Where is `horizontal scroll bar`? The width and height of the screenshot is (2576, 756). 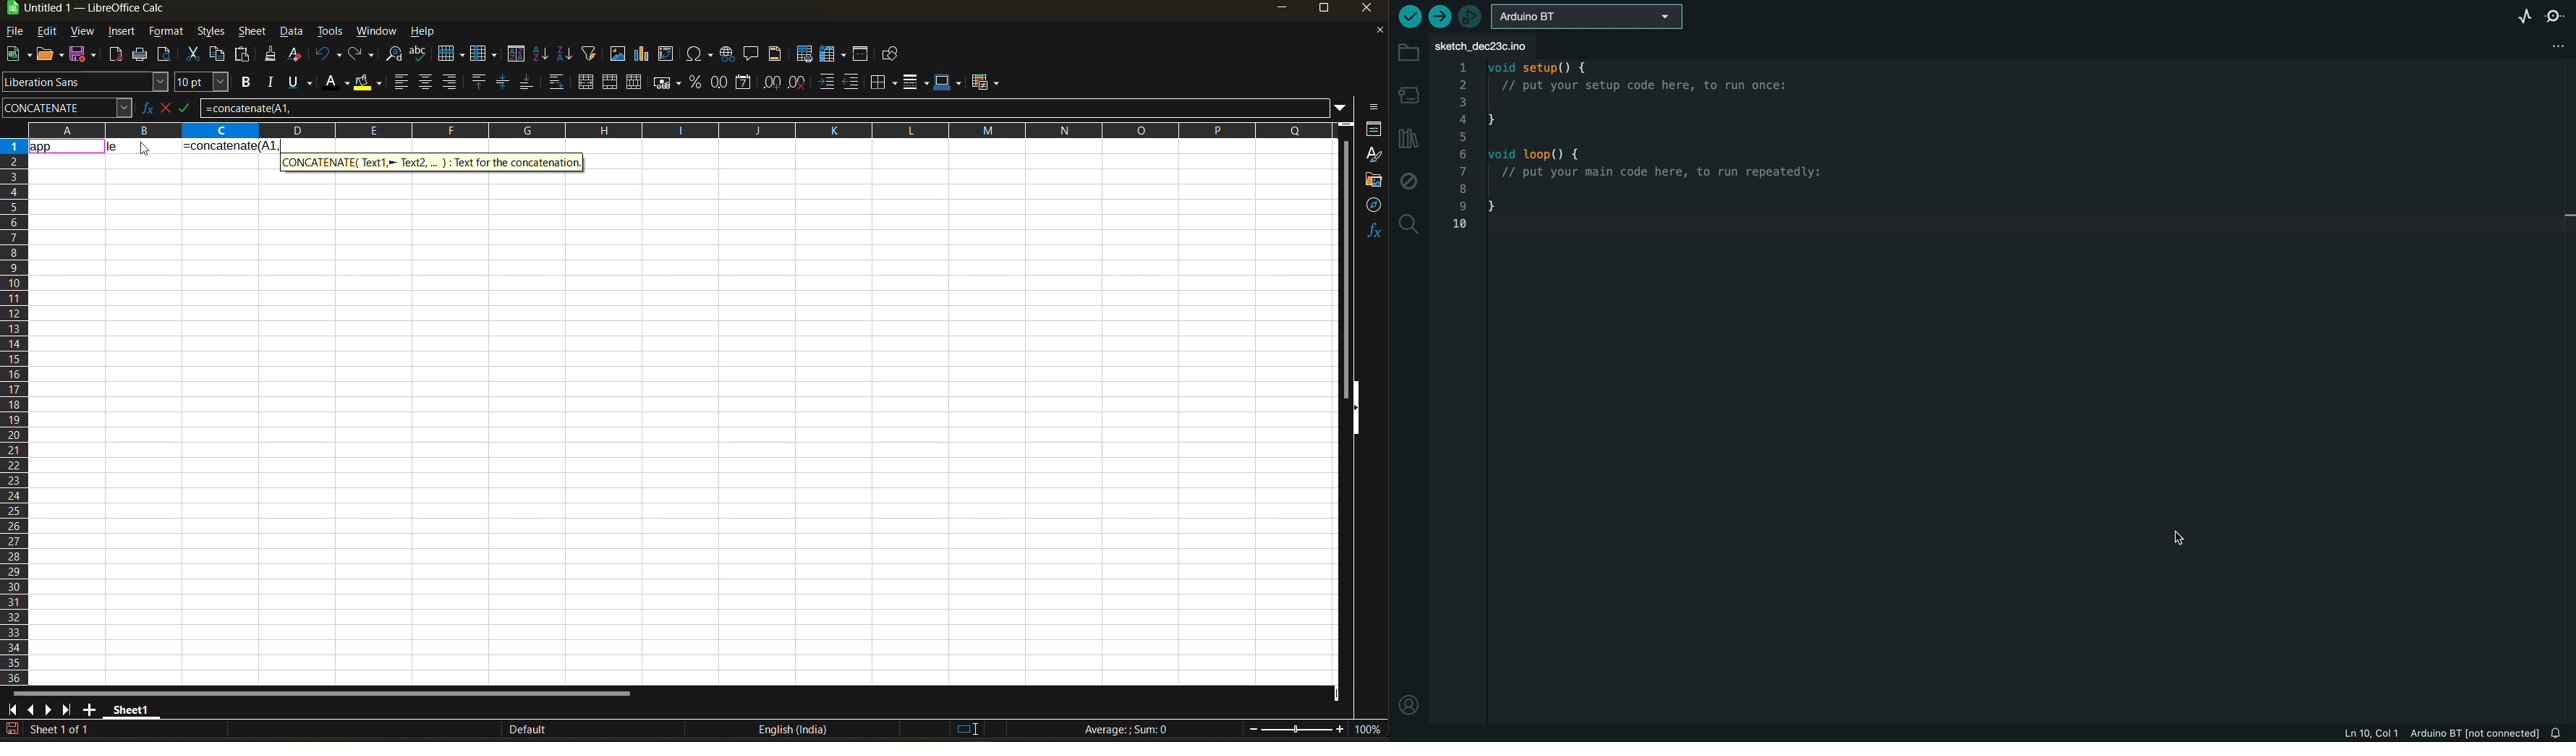
horizontal scroll bar is located at coordinates (320, 694).